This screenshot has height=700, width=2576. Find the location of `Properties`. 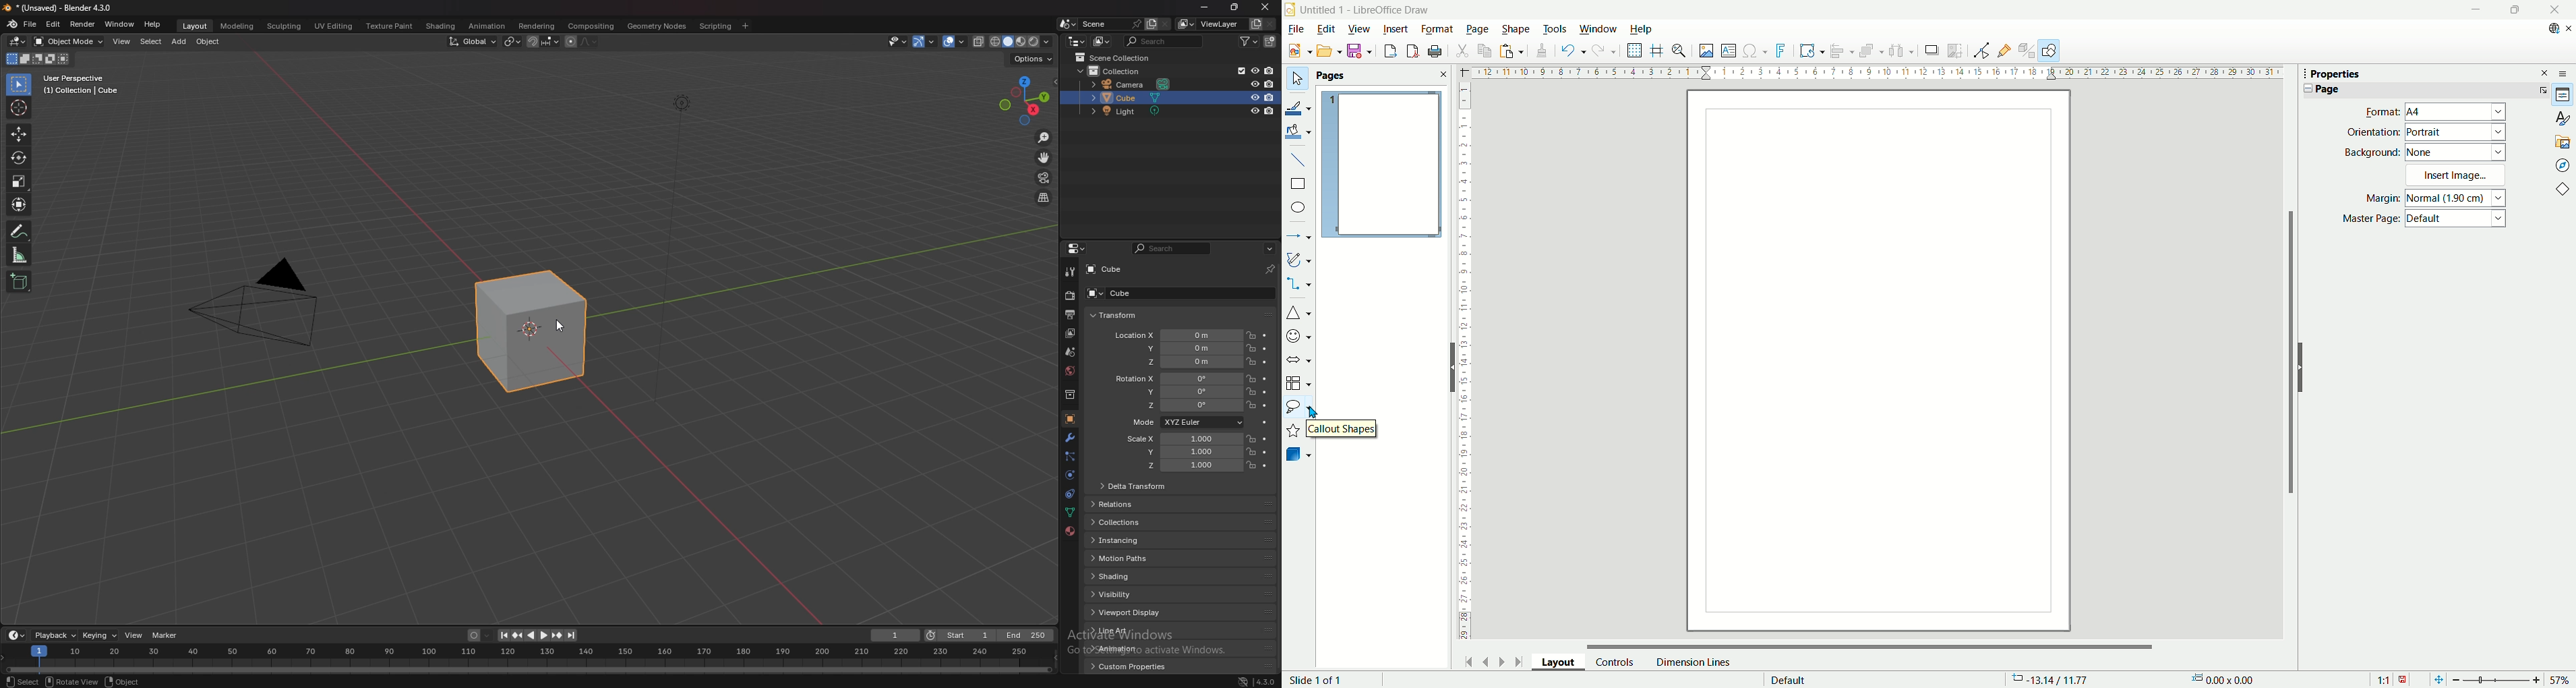

Properties is located at coordinates (2335, 74).